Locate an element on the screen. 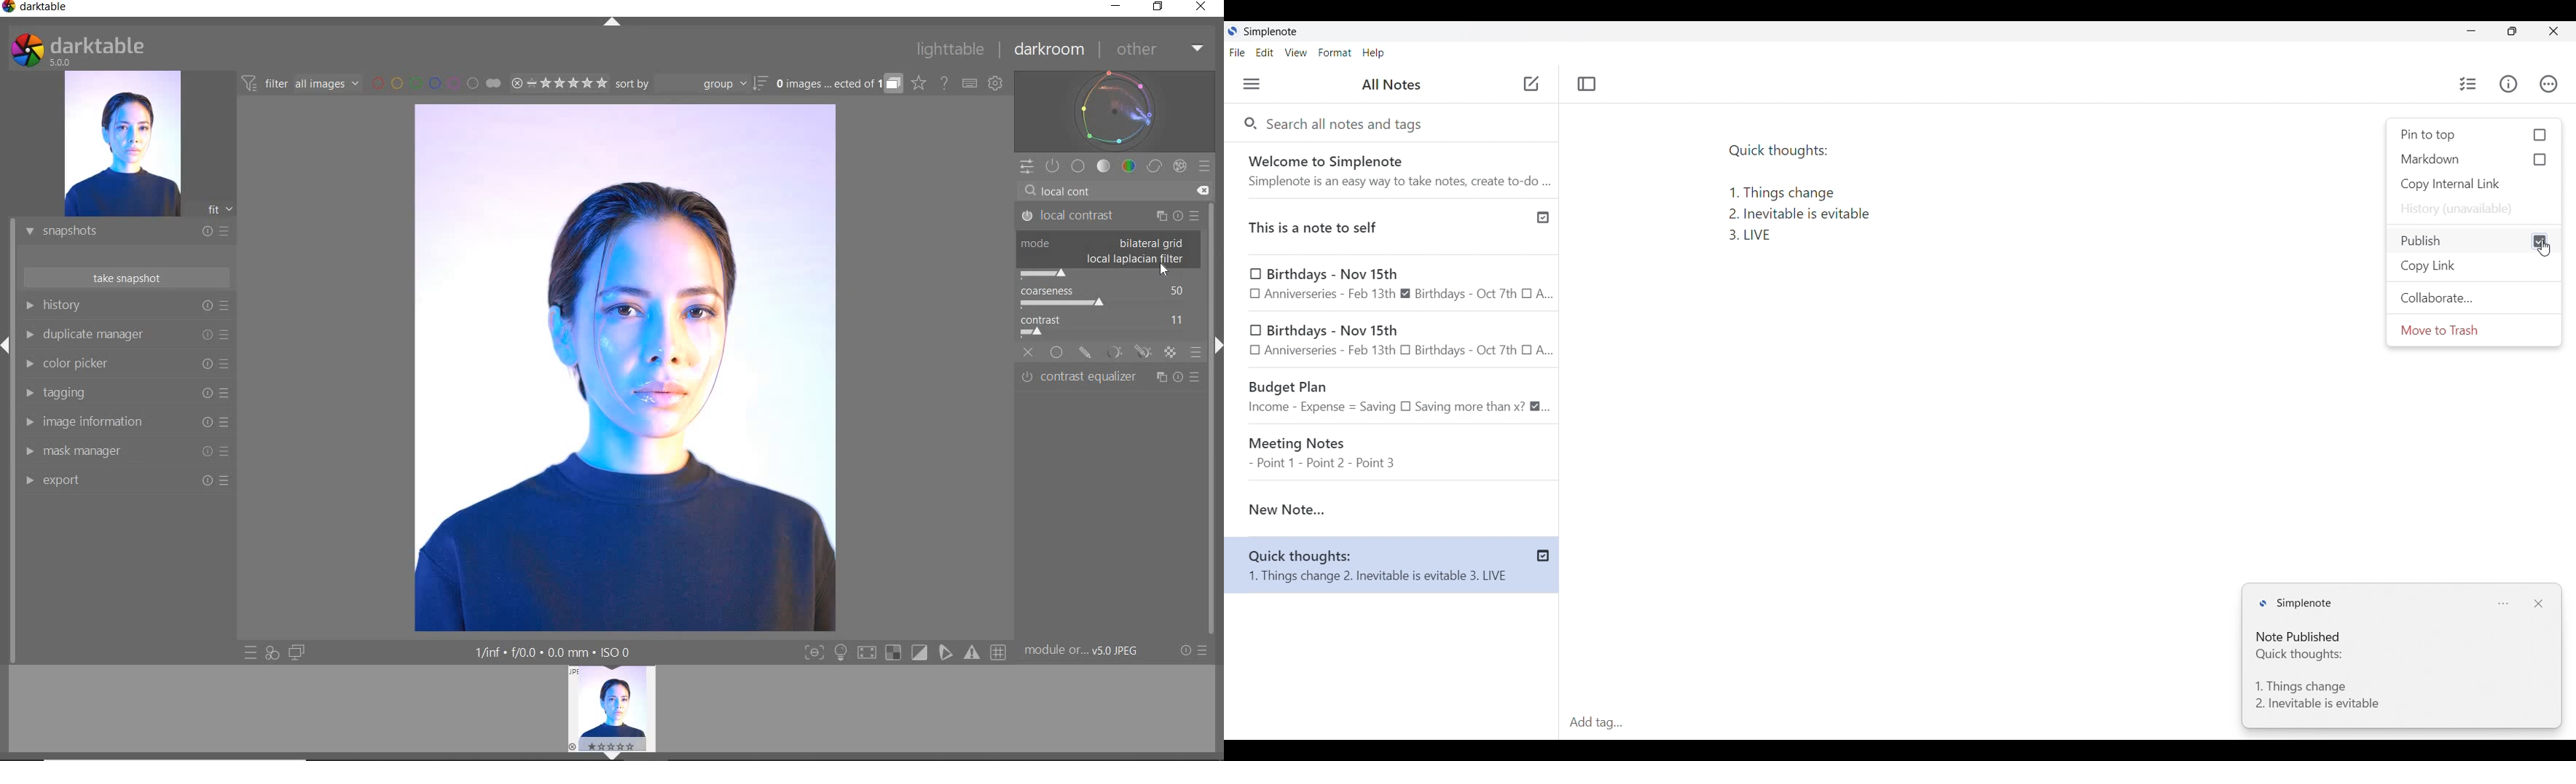 This screenshot has width=2576, height=784. Toggle focus mode is located at coordinates (1587, 84).